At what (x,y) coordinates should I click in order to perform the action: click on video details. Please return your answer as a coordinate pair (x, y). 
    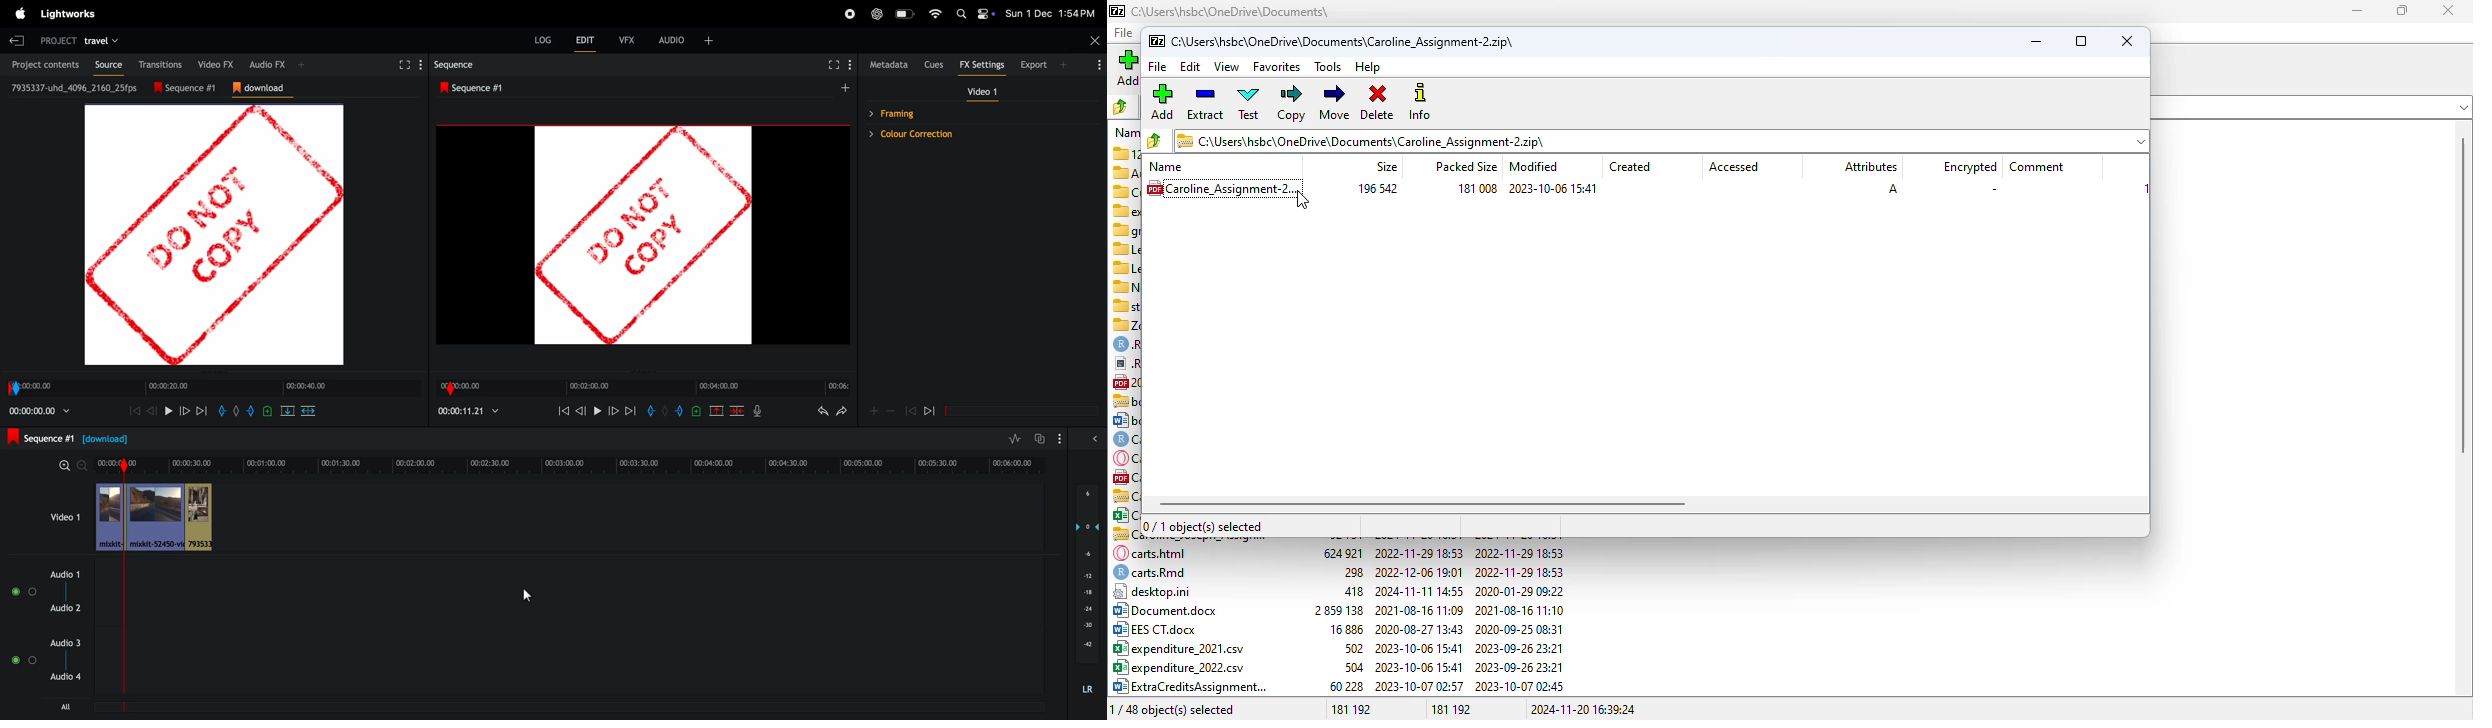
    Looking at the image, I should click on (75, 87).